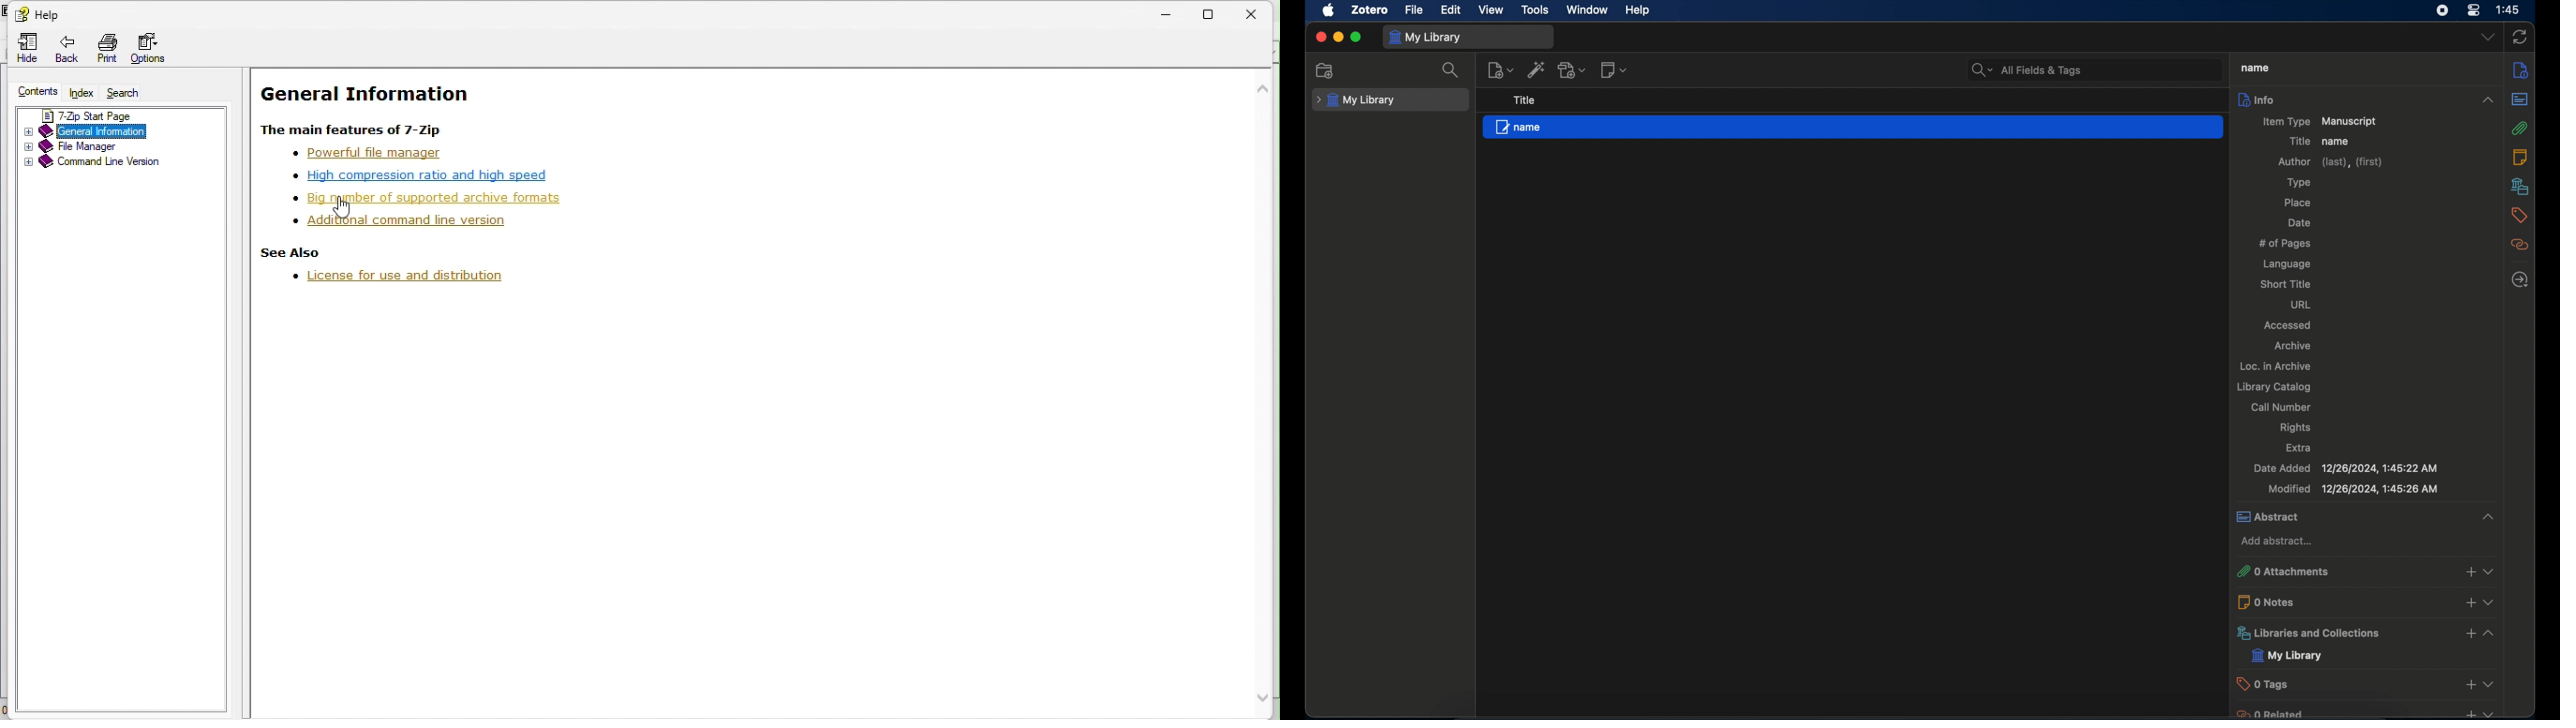  What do you see at coordinates (2296, 428) in the screenshot?
I see `rights` at bounding box center [2296, 428].